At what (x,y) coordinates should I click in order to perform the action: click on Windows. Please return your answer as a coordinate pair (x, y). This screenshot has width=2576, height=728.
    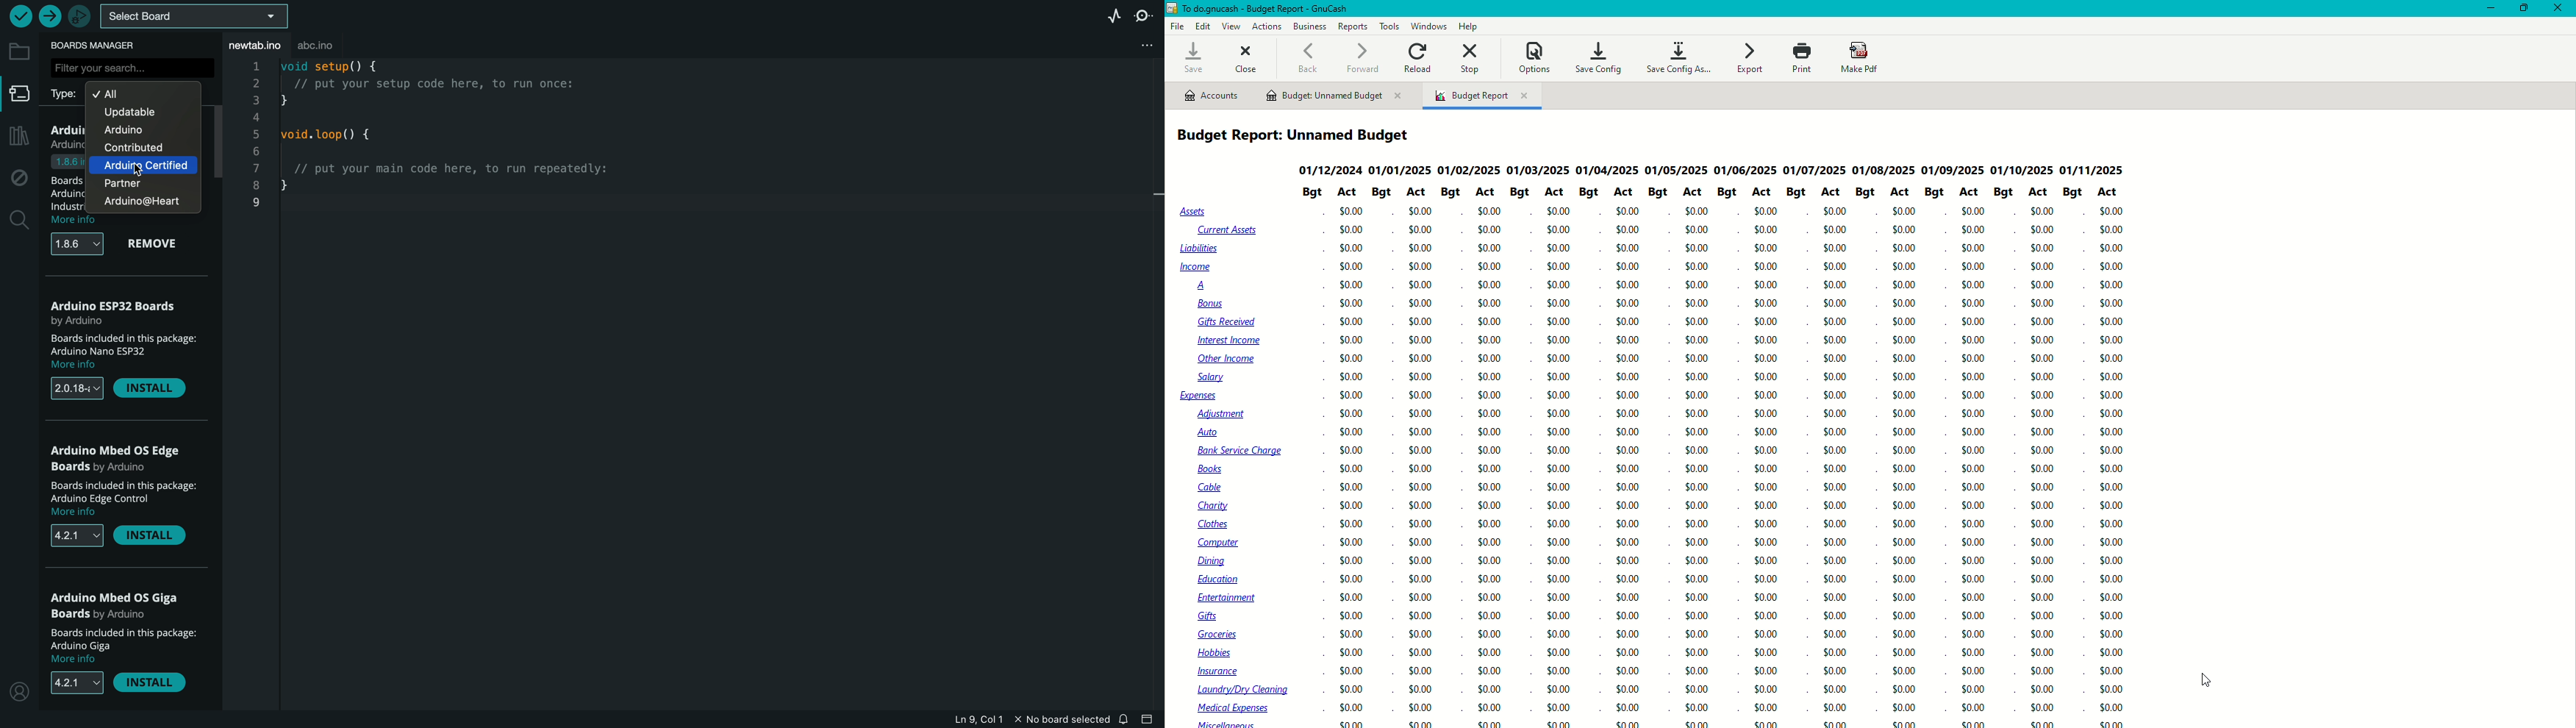
    Looking at the image, I should click on (1431, 26).